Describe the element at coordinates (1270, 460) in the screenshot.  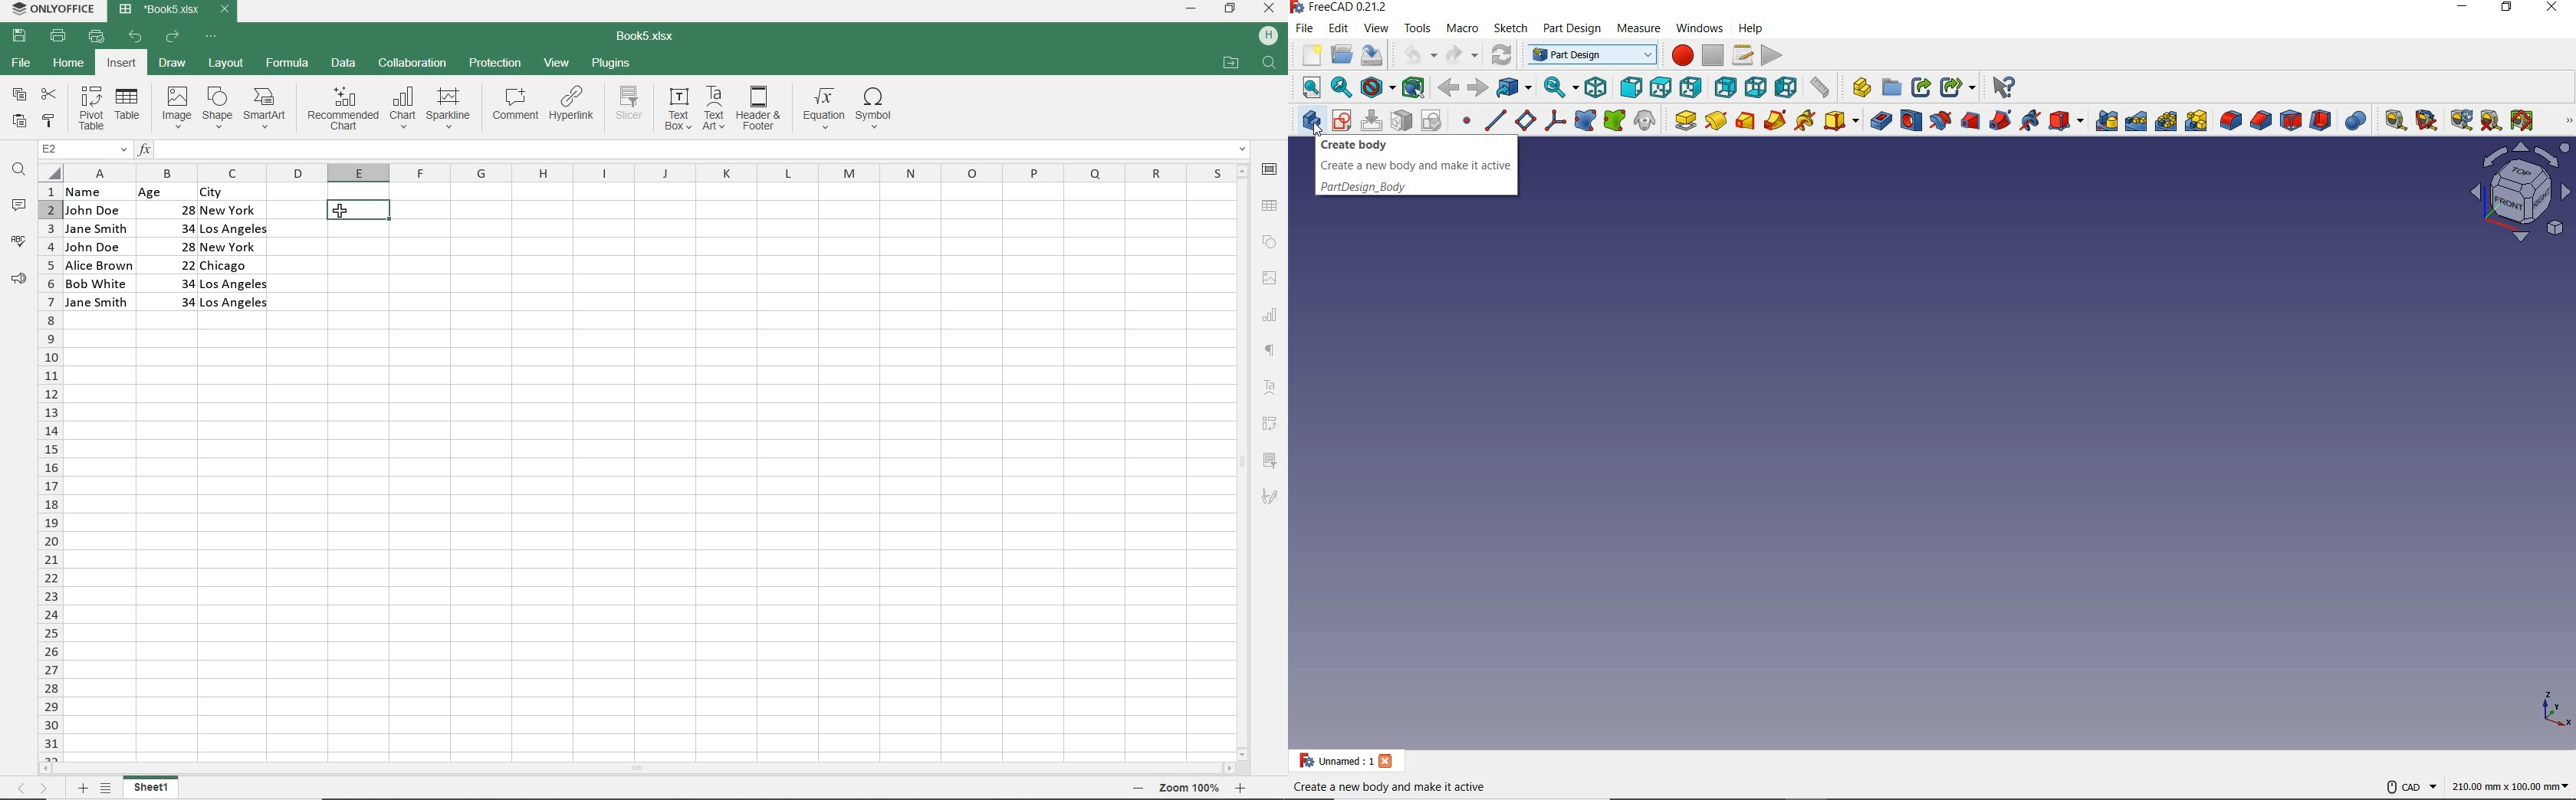
I see `SLICER` at that location.